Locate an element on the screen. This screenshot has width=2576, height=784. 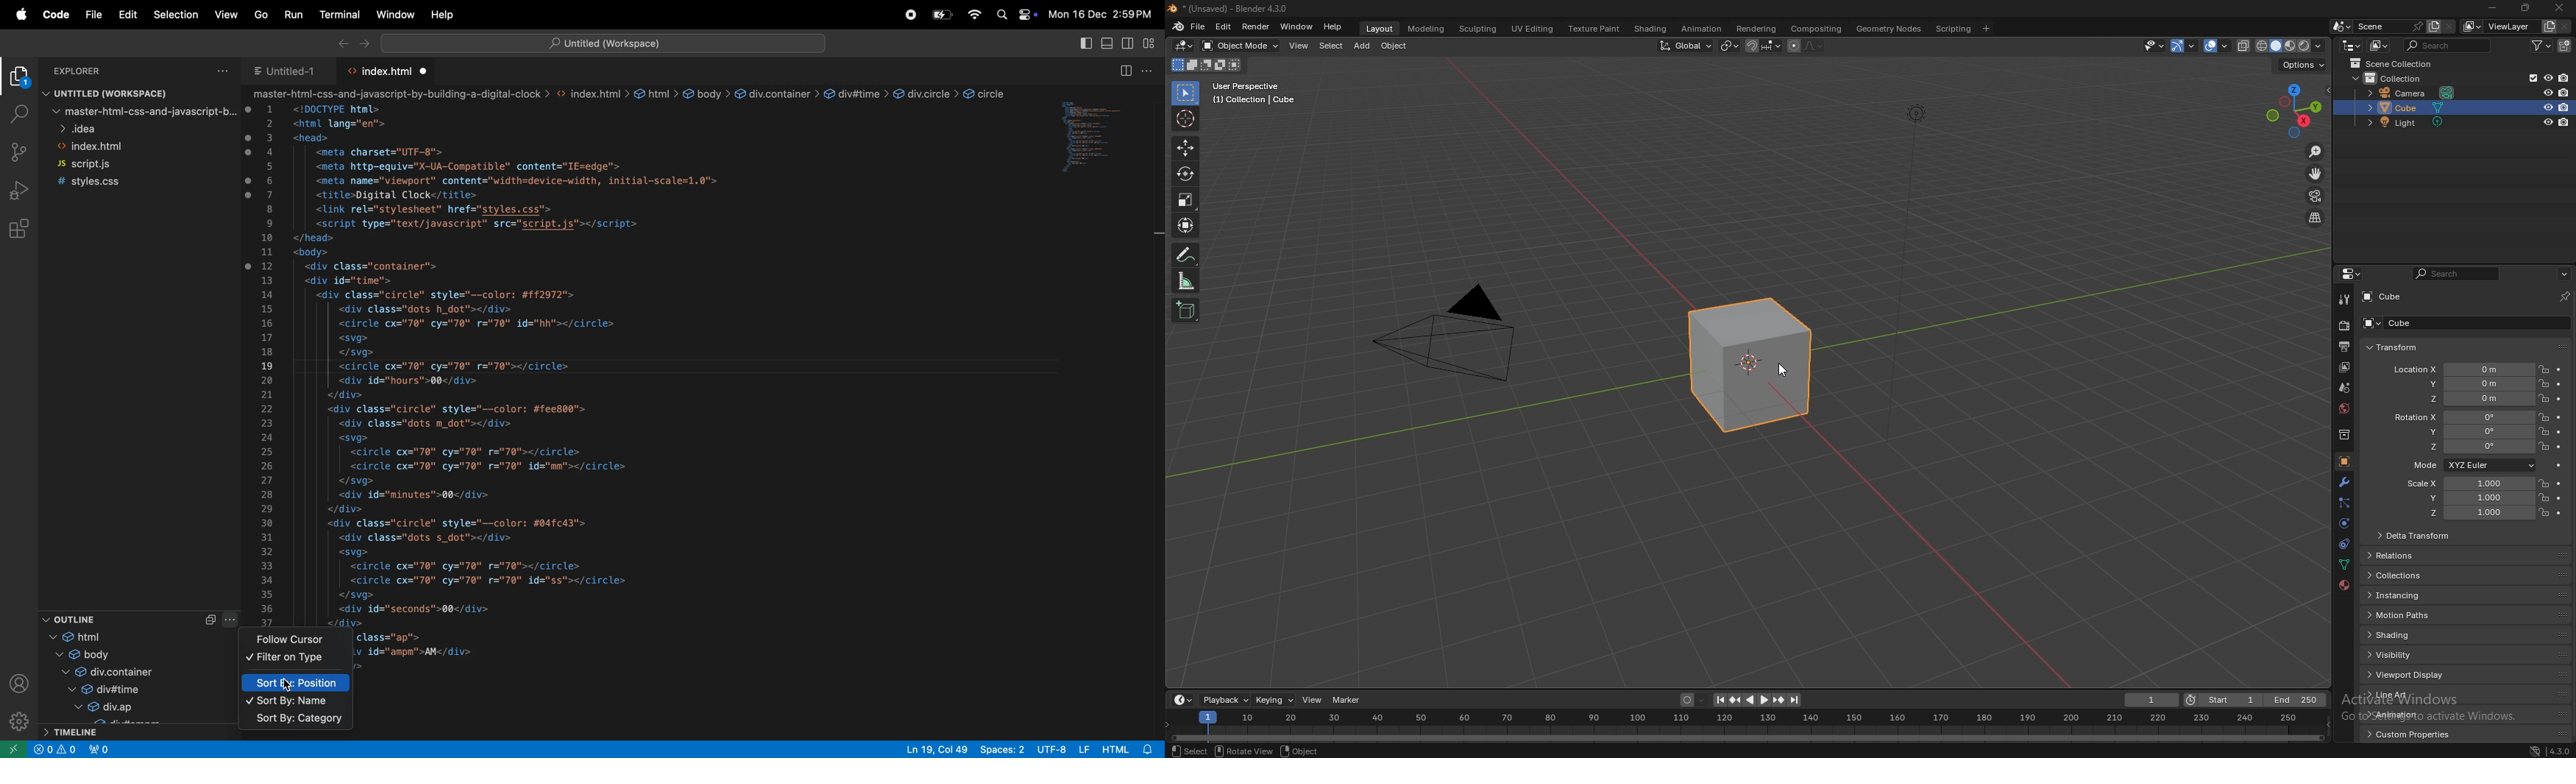
light is located at coordinates (2417, 122).